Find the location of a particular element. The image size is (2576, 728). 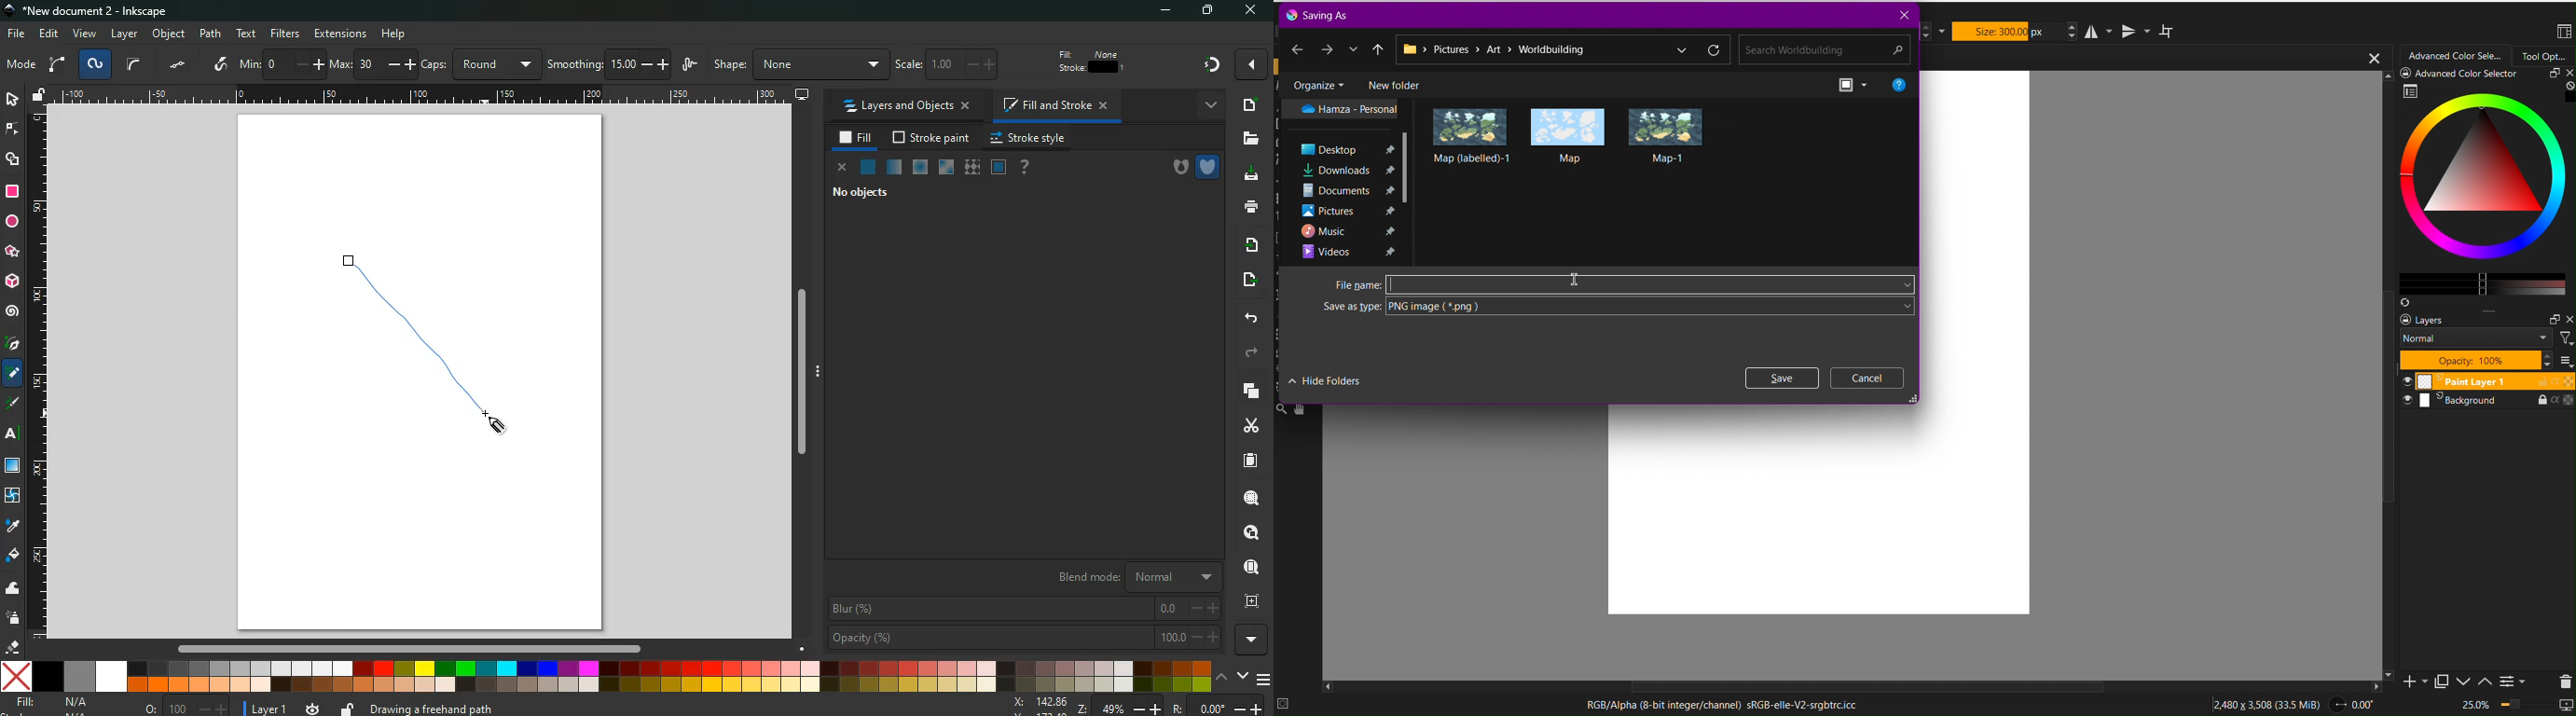

Advanced Color Selector is located at coordinates (2479, 189).